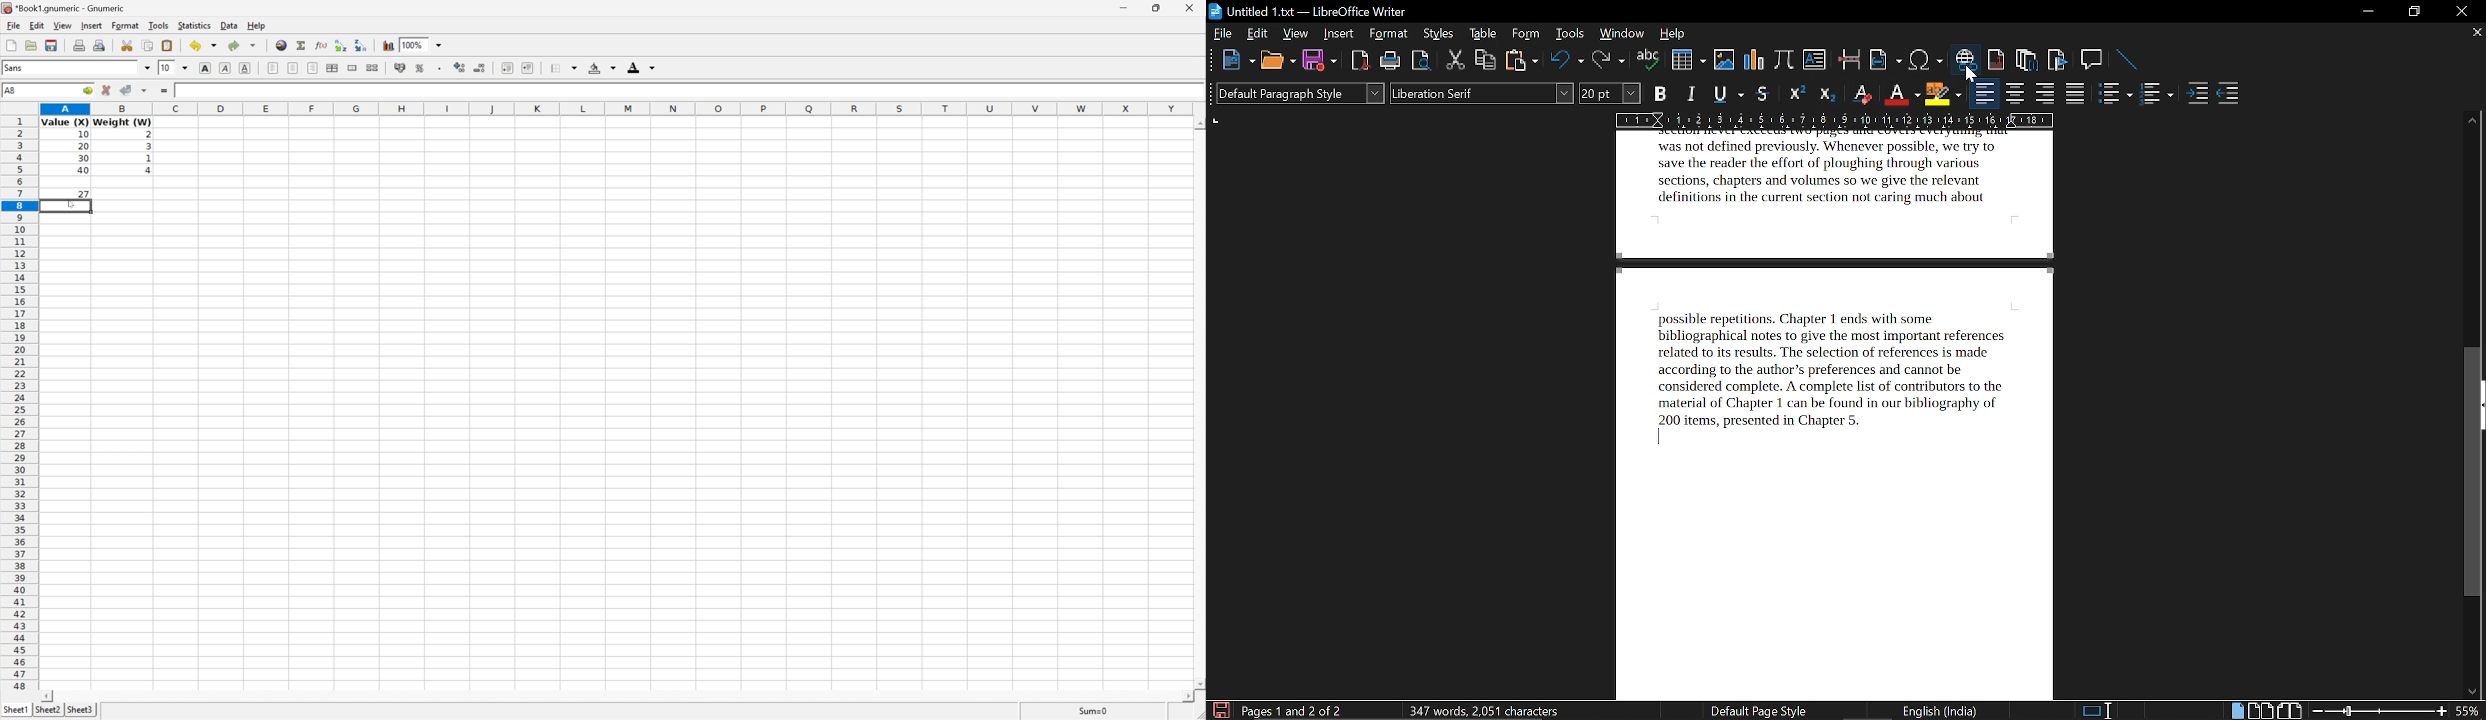  I want to click on Restore Down, so click(1156, 8).